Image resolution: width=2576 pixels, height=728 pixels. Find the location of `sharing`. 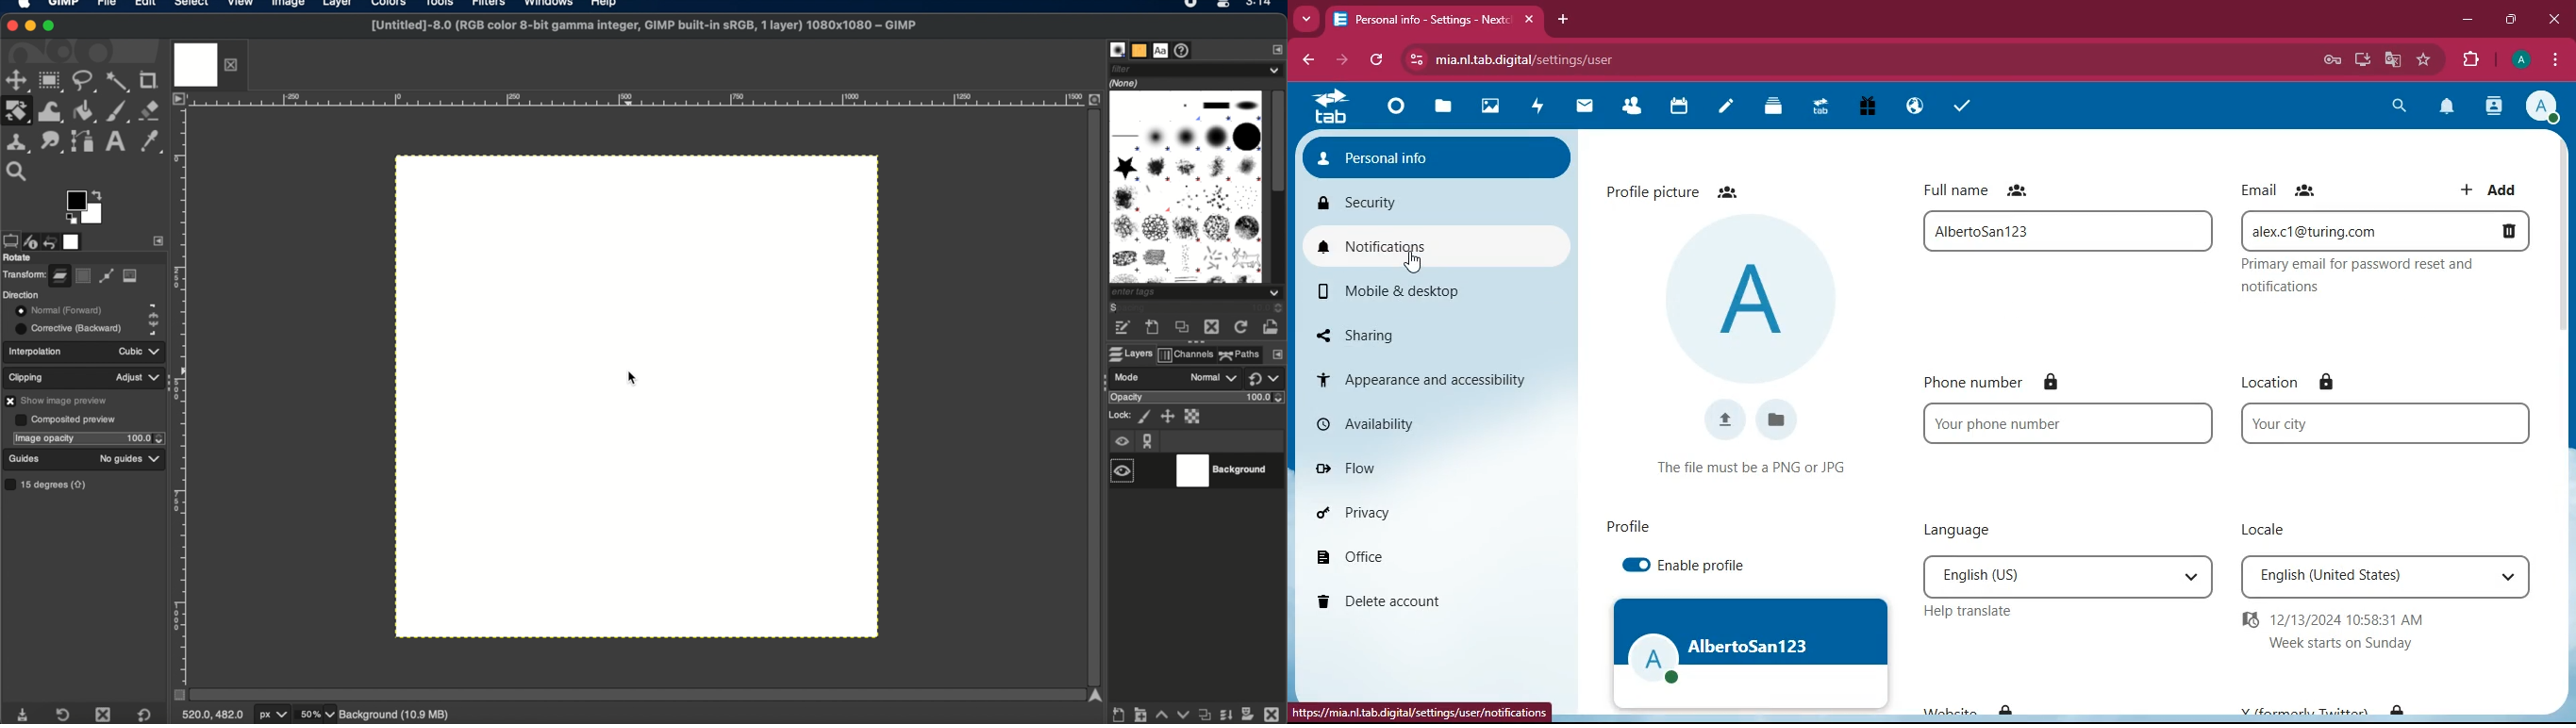

sharing is located at coordinates (1434, 335).